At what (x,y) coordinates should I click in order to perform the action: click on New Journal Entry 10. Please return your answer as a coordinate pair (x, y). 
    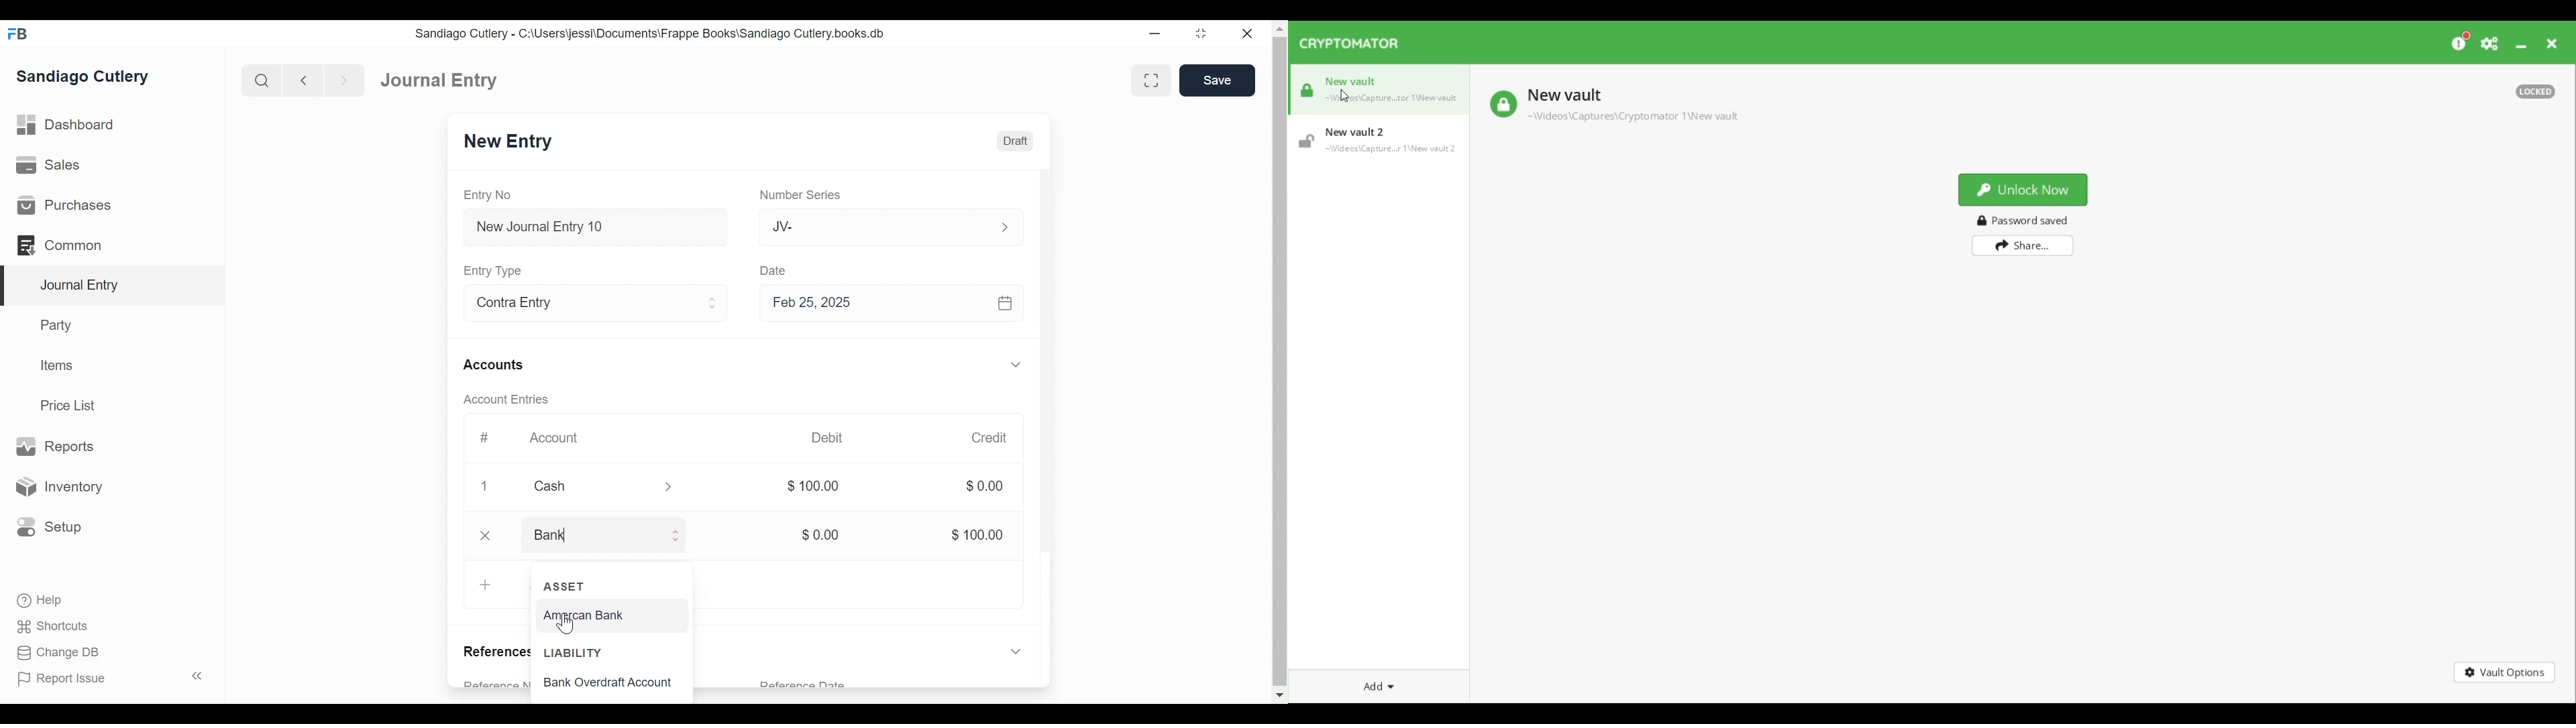
    Looking at the image, I should click on (597, 227).